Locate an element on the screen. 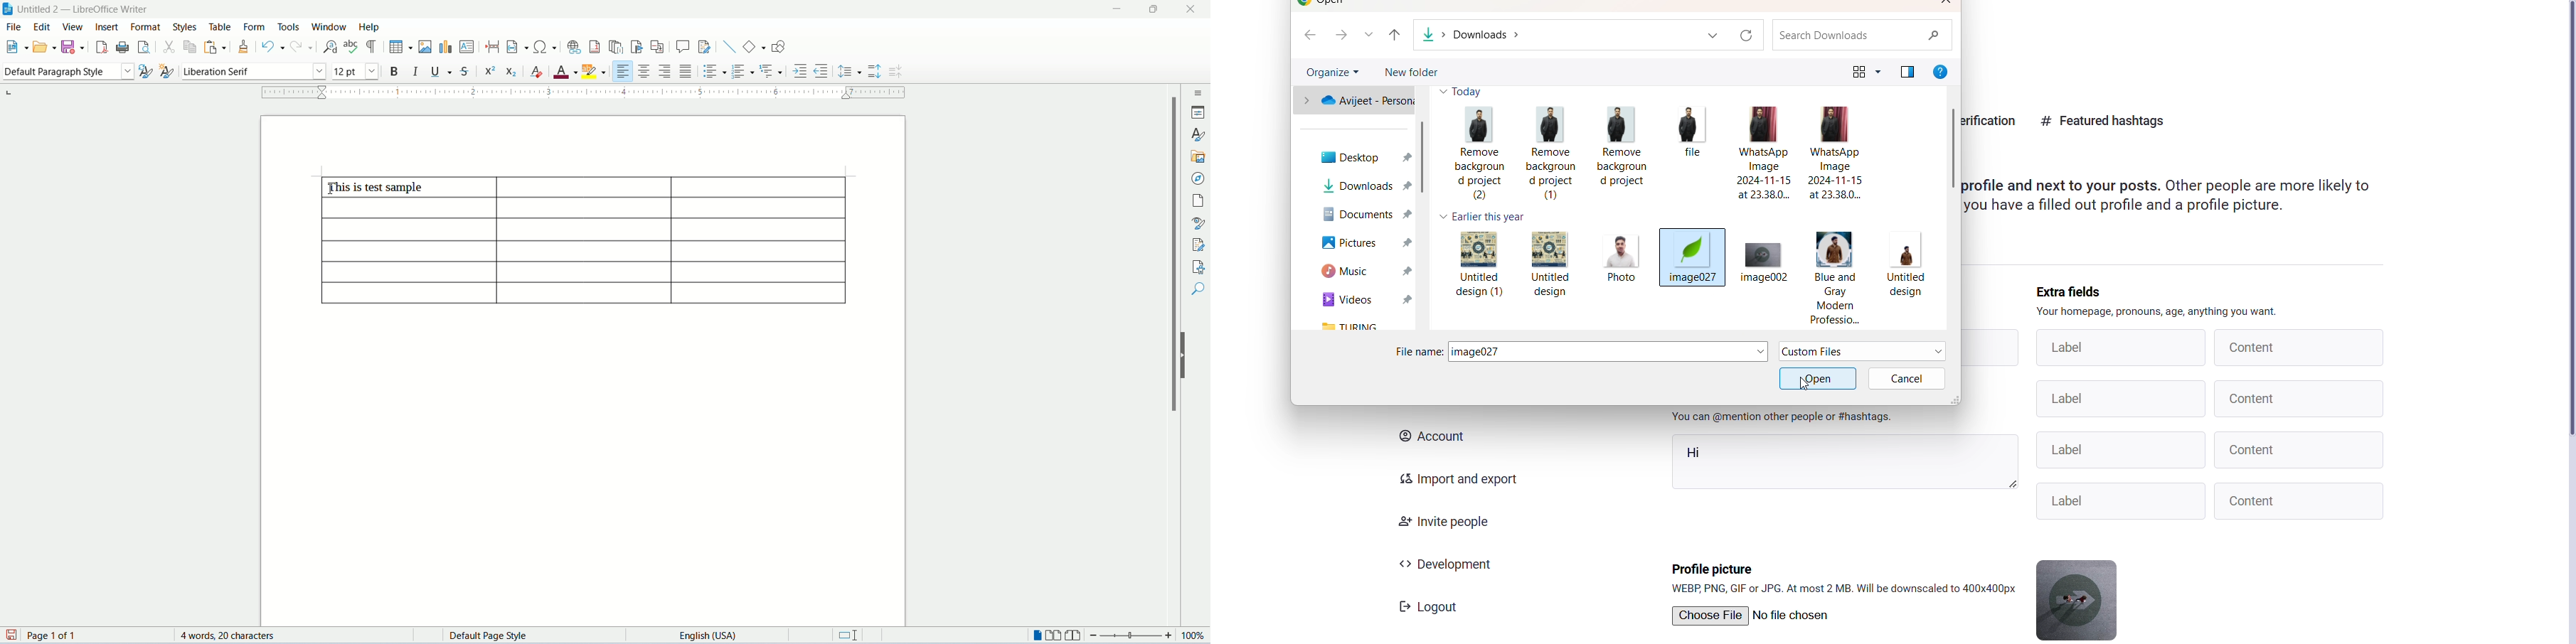 The image size is (2576, 644). table is located at coordinates (584, 253).